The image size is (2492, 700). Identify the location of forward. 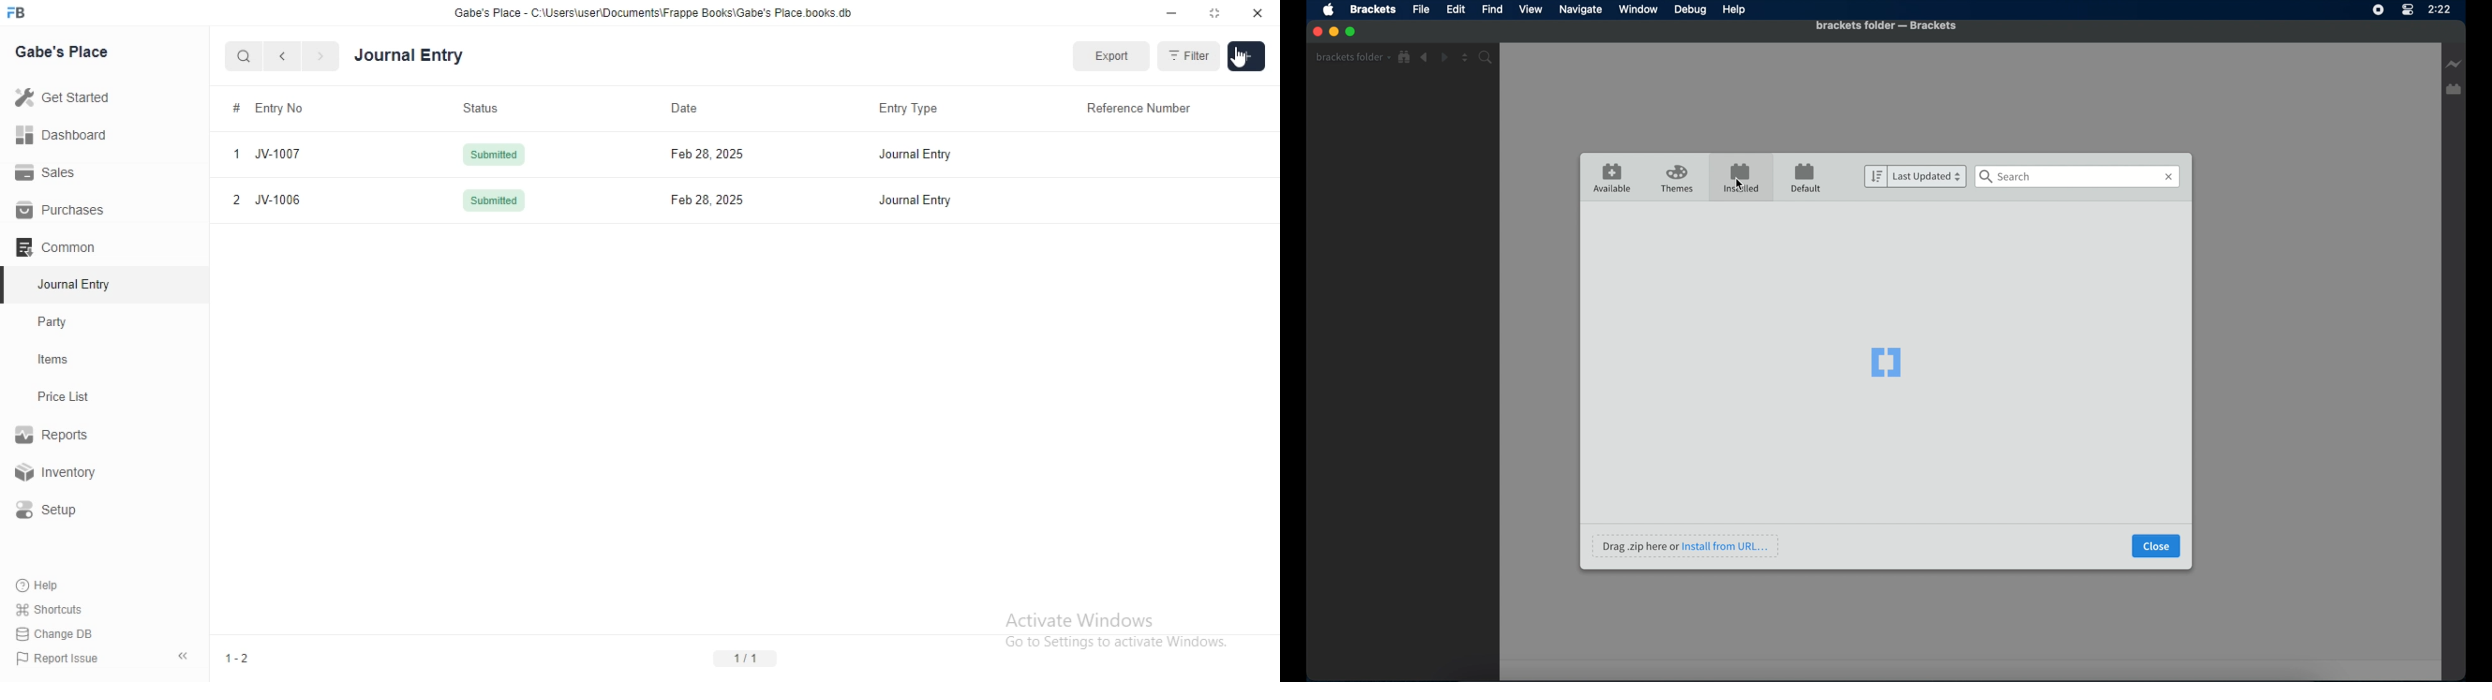
(322, 56).